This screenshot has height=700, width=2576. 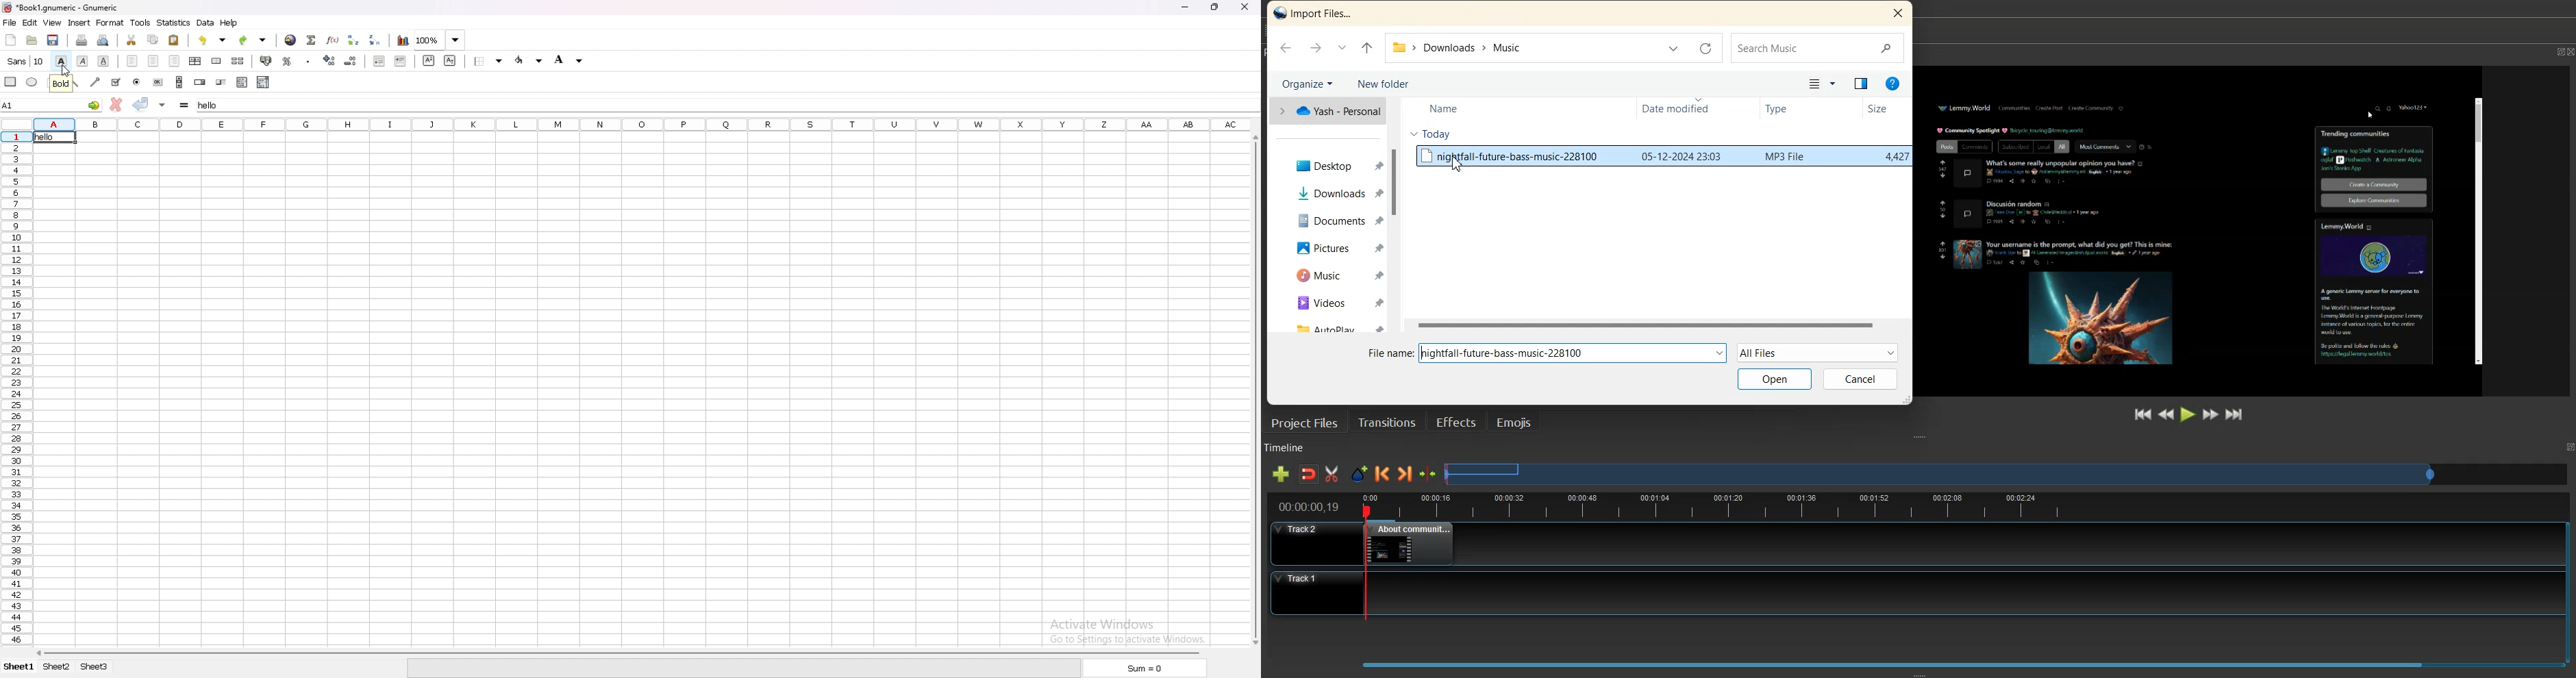 I want to click on foreground, so click(x=570, y=58).